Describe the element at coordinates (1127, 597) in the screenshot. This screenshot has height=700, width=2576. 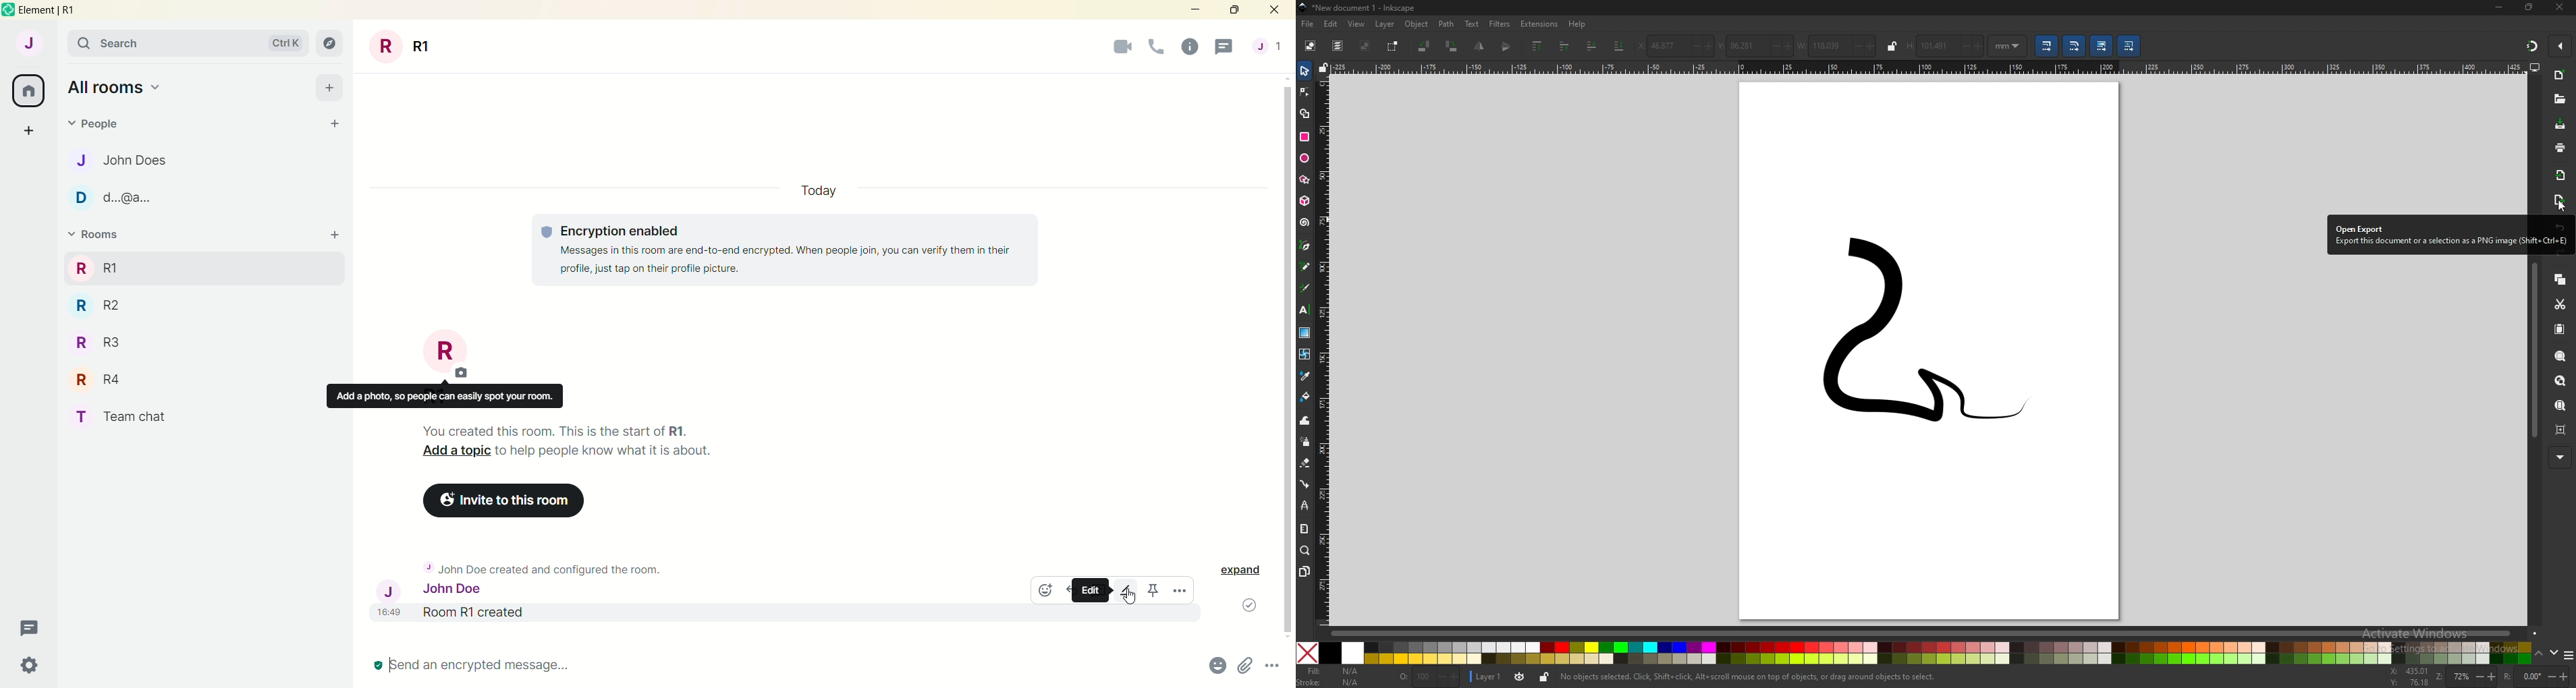
I see `Cursor` at that location.